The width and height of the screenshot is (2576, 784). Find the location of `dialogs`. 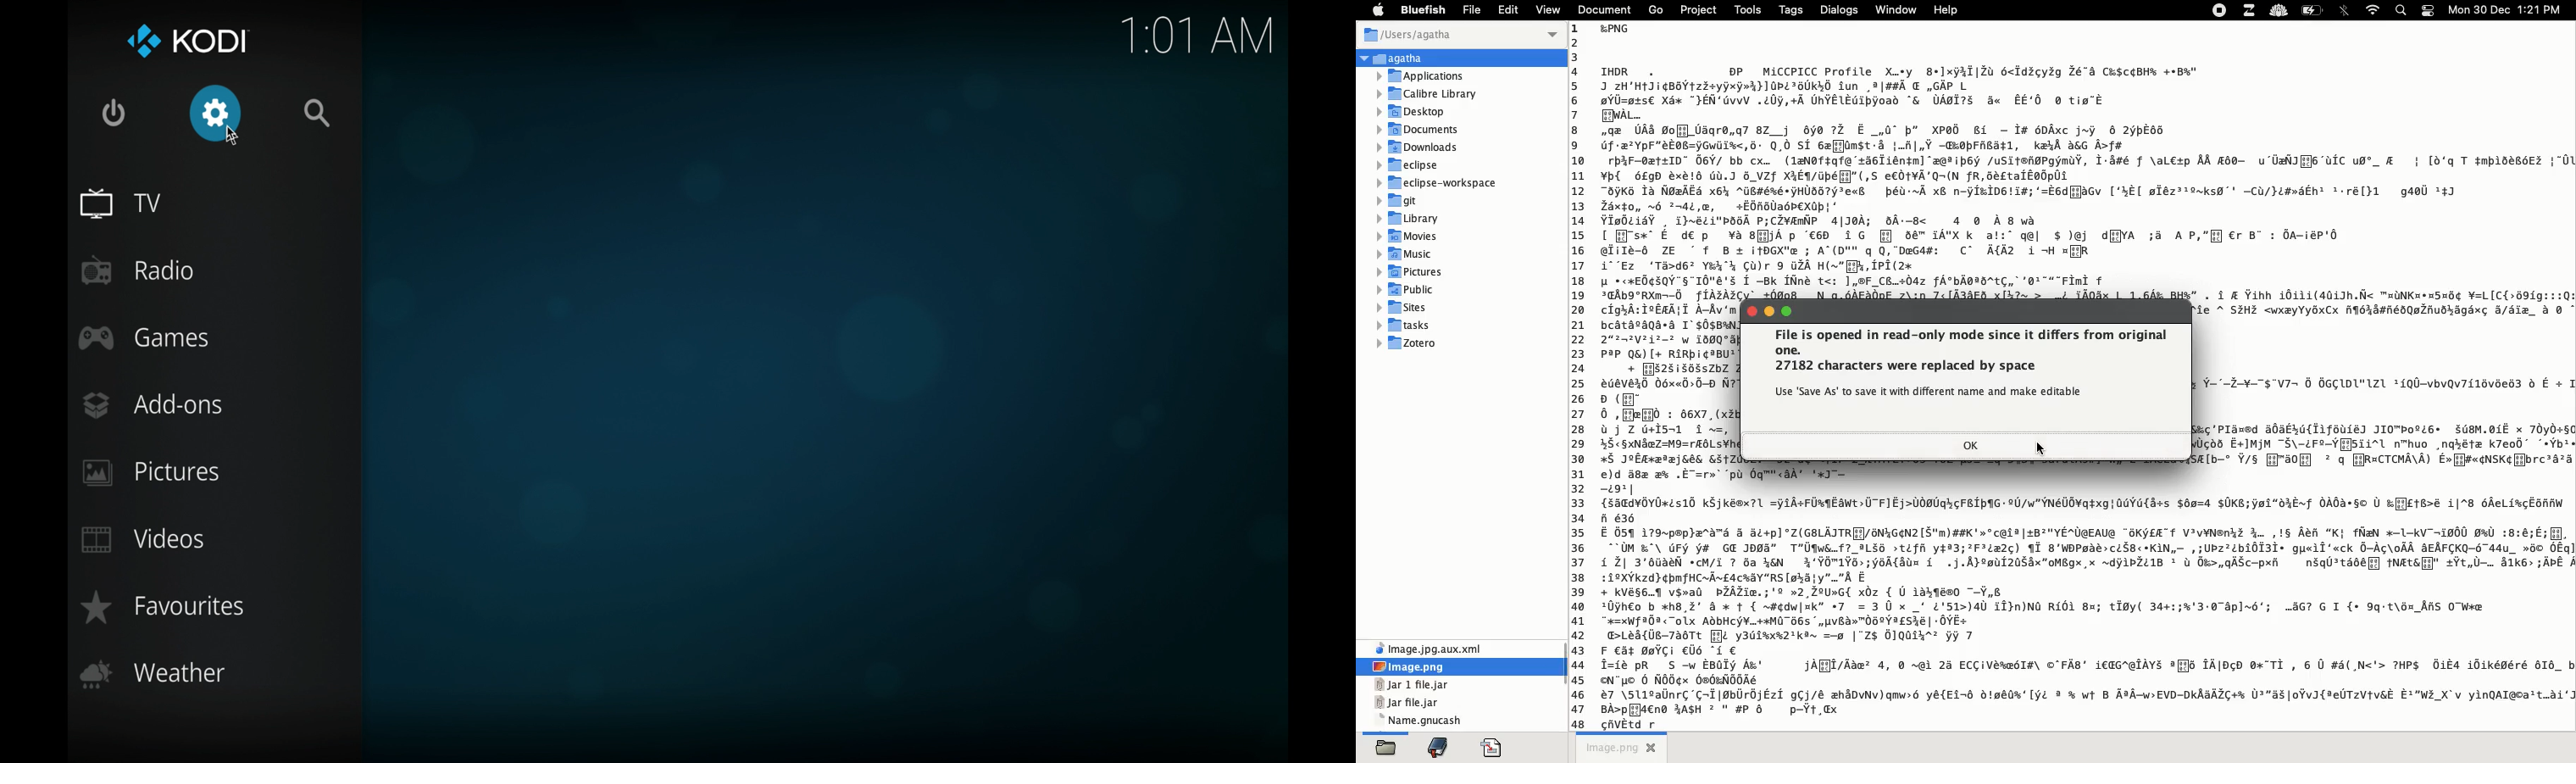

dialogs is located at coordinates (1840, 12).